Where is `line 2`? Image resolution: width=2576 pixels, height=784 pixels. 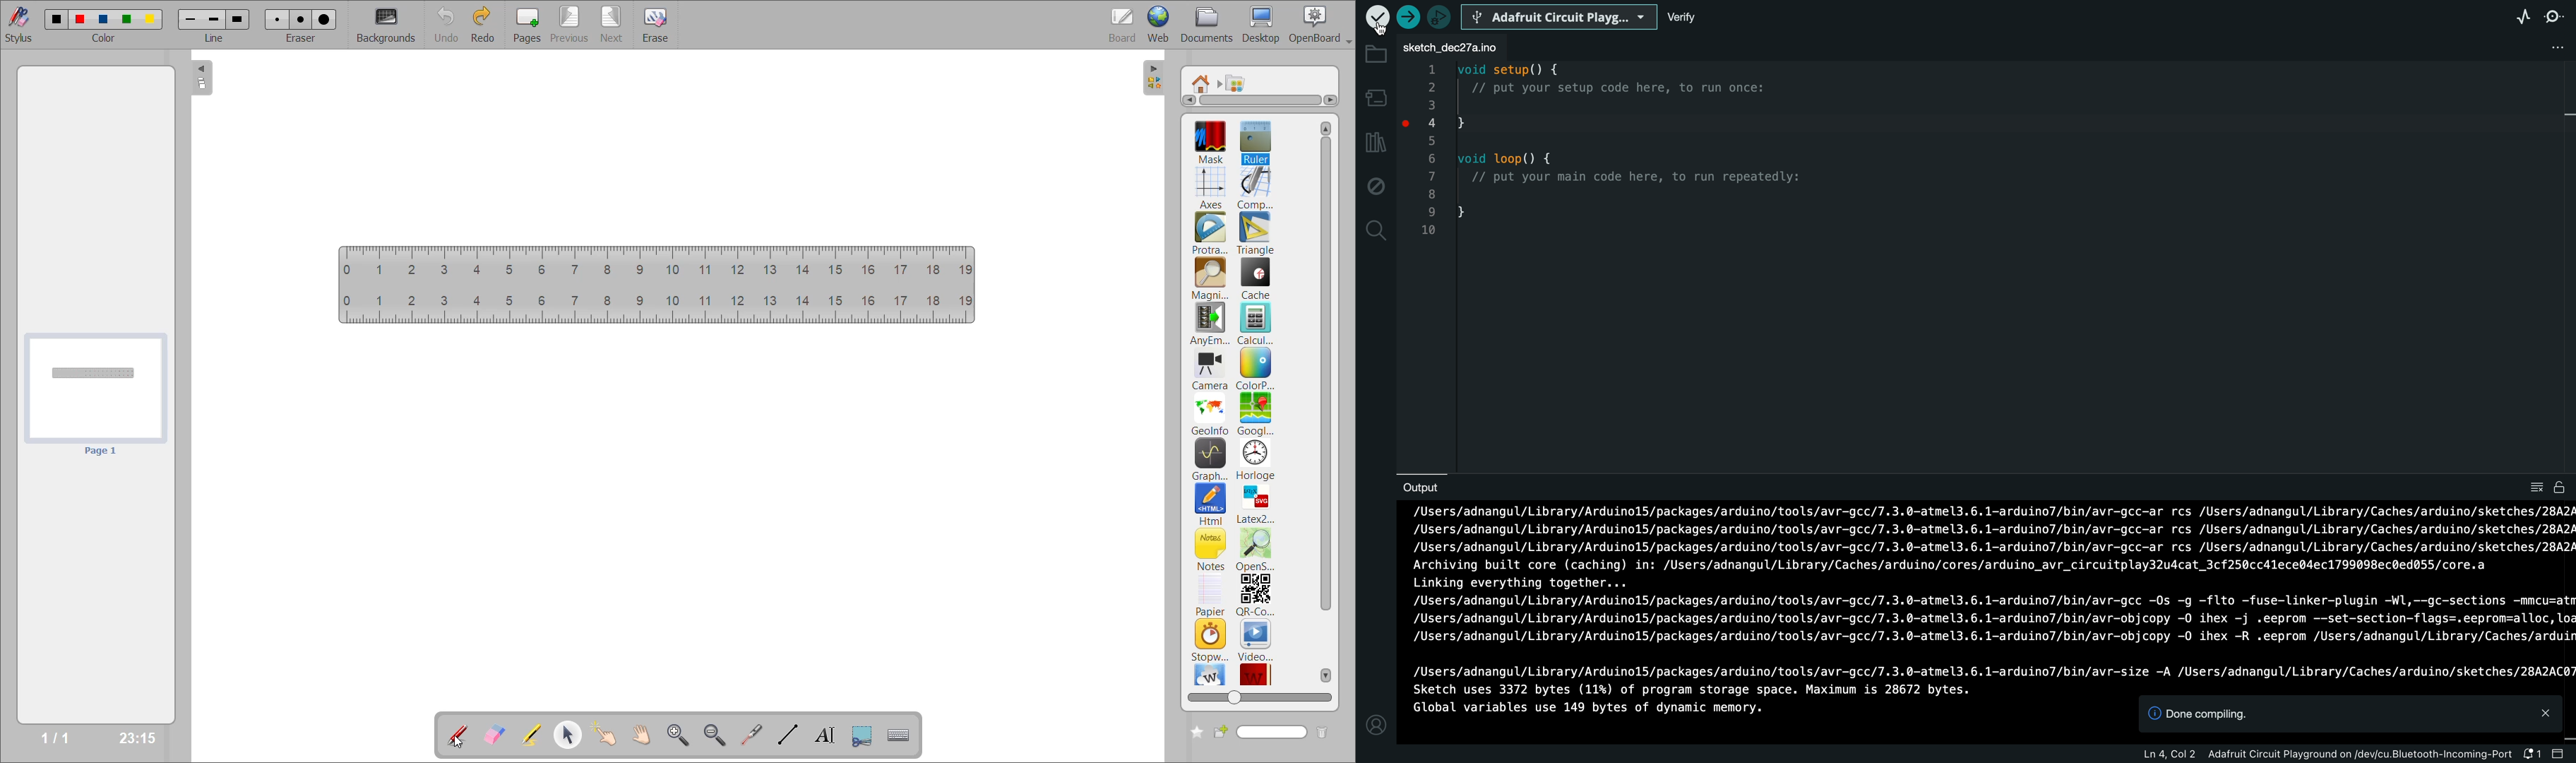
line 2 is located at coordinates (213, 19).